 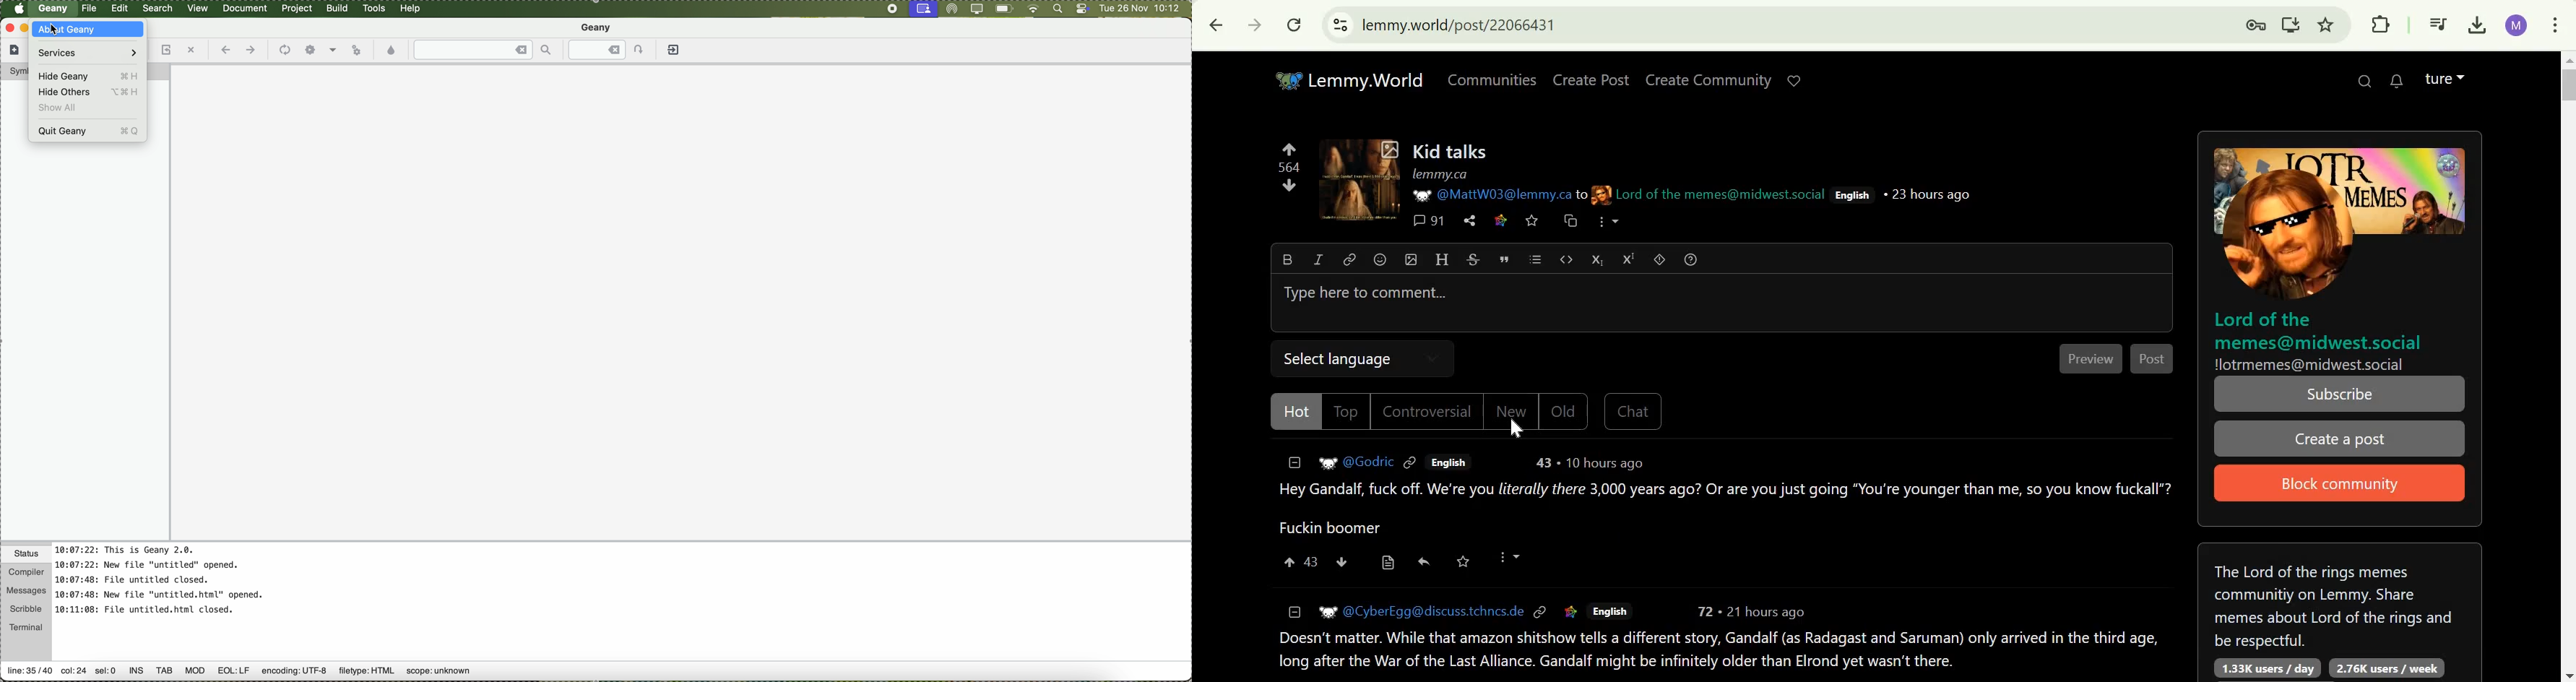 What do you see at coordinates (1463, 561) in the screenshot?
I see `save` at bounding box center [1463, 561].